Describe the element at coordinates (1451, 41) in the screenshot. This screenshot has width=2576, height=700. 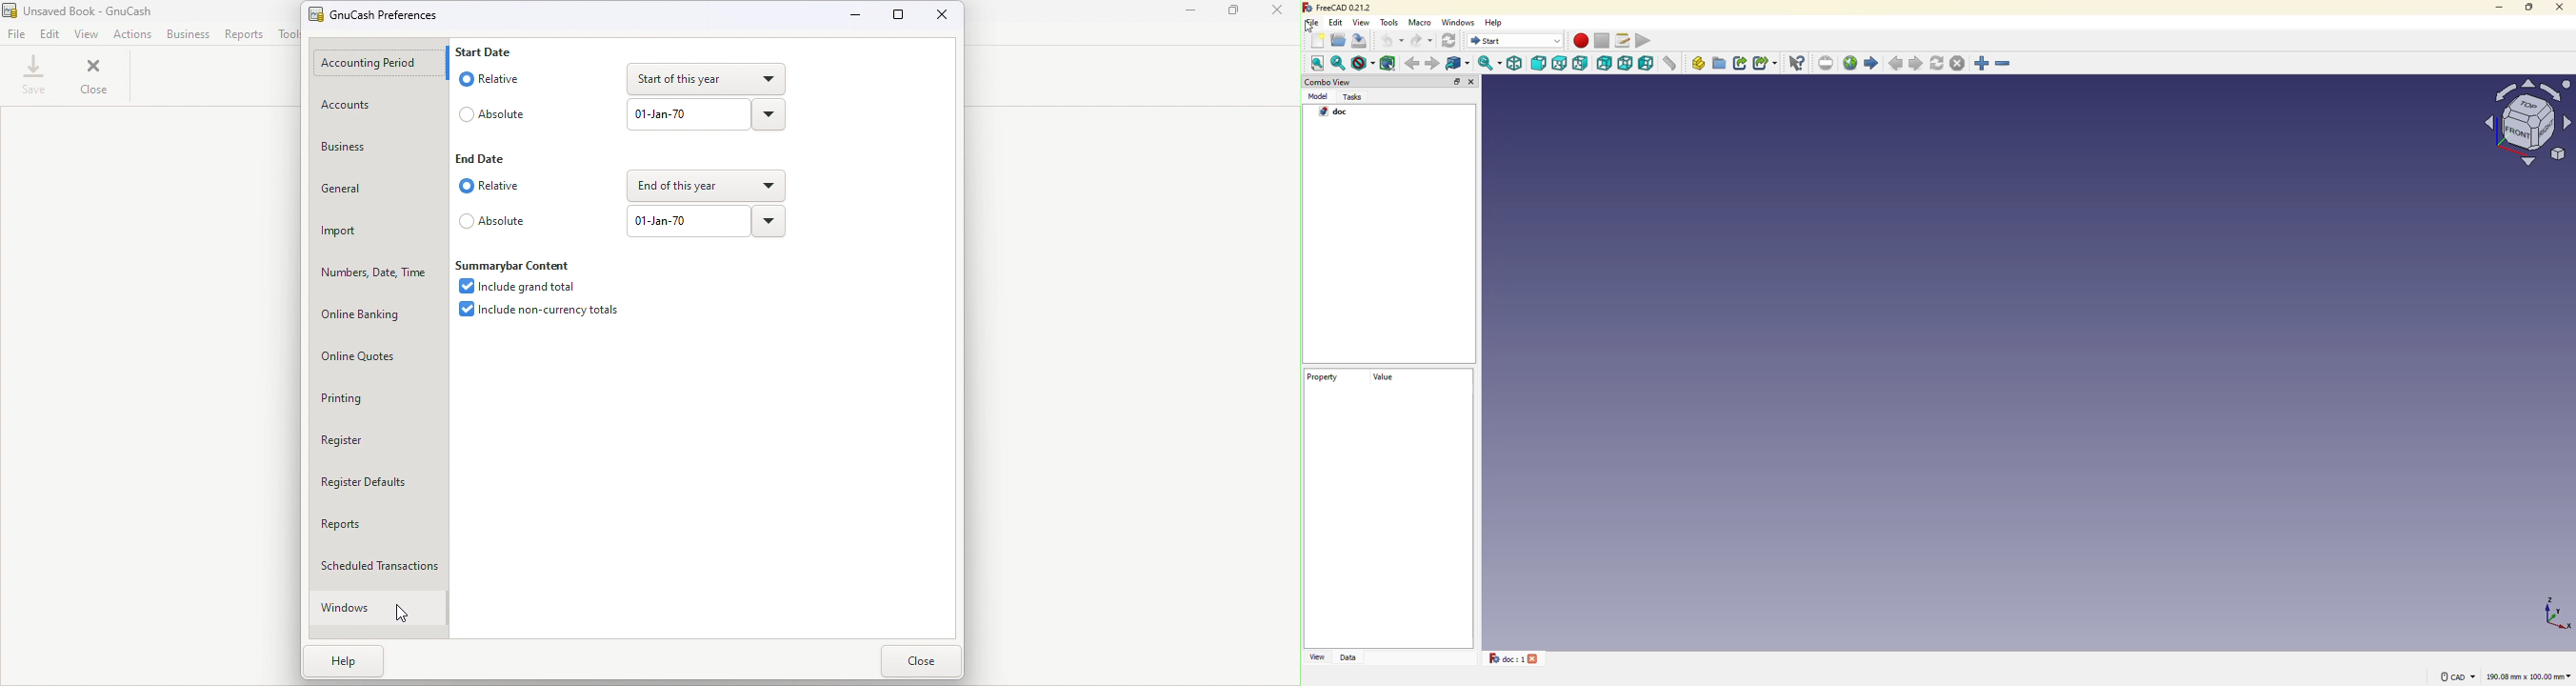
I see `refresh` at that location.